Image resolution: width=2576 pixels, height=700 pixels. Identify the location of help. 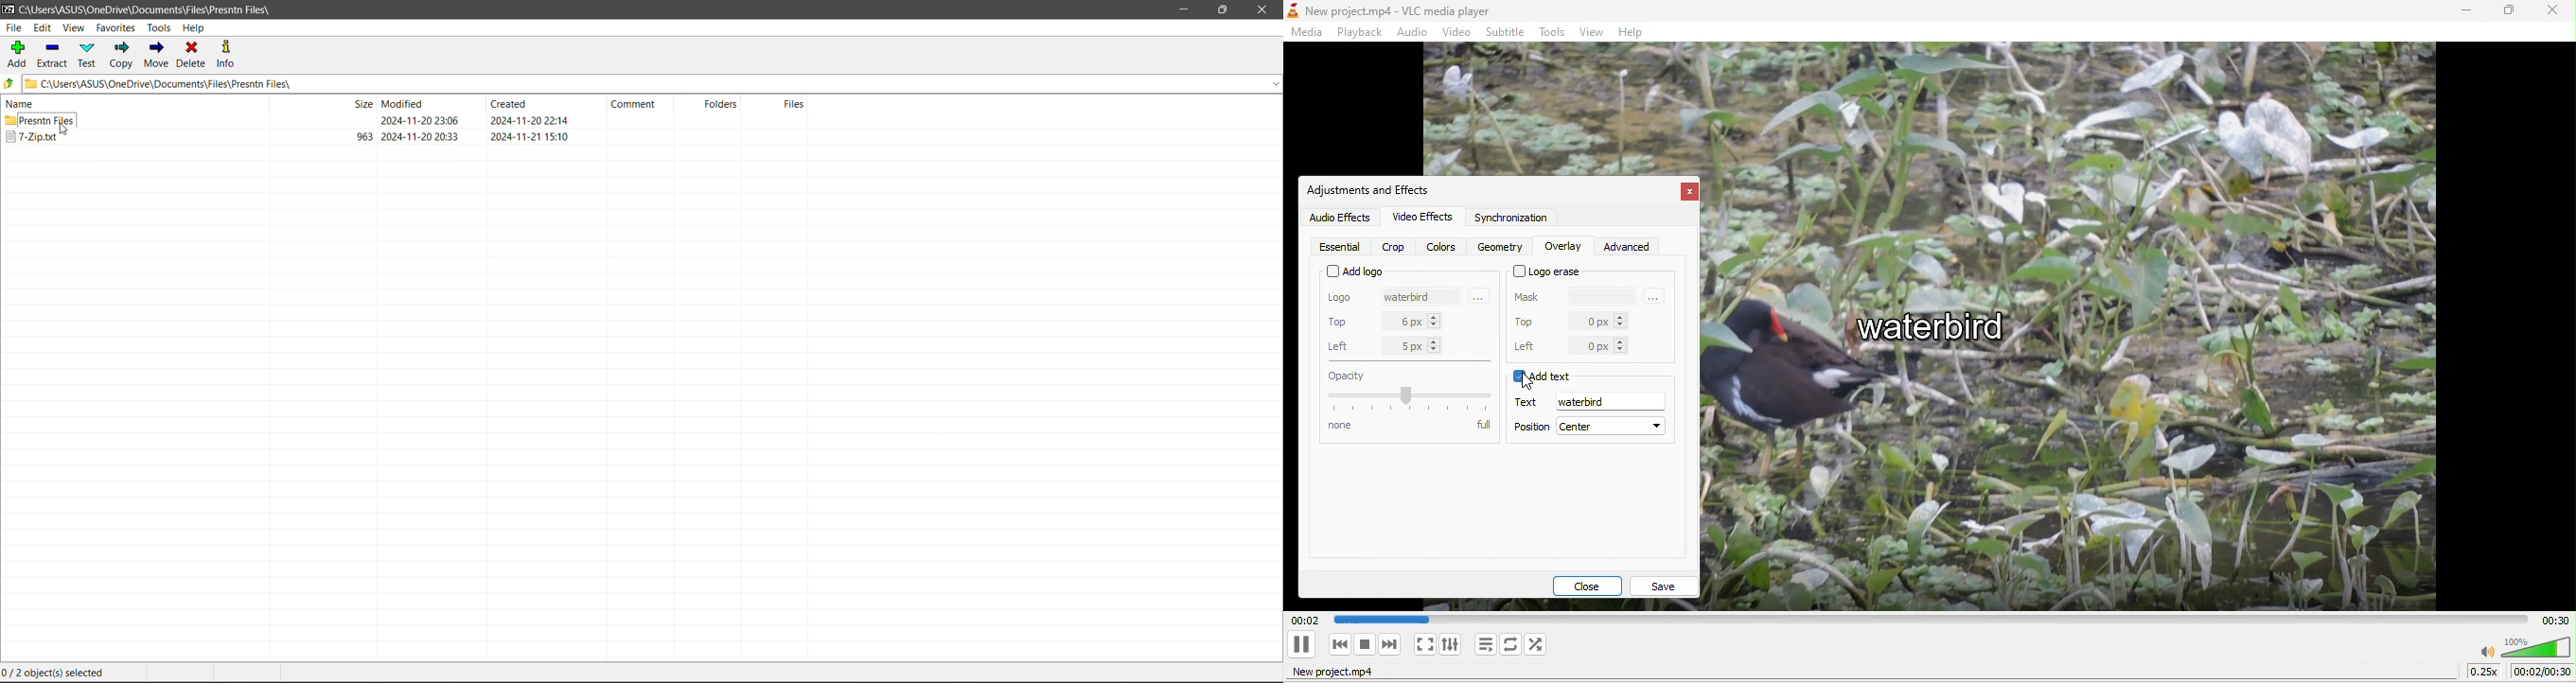
(1636, 31).